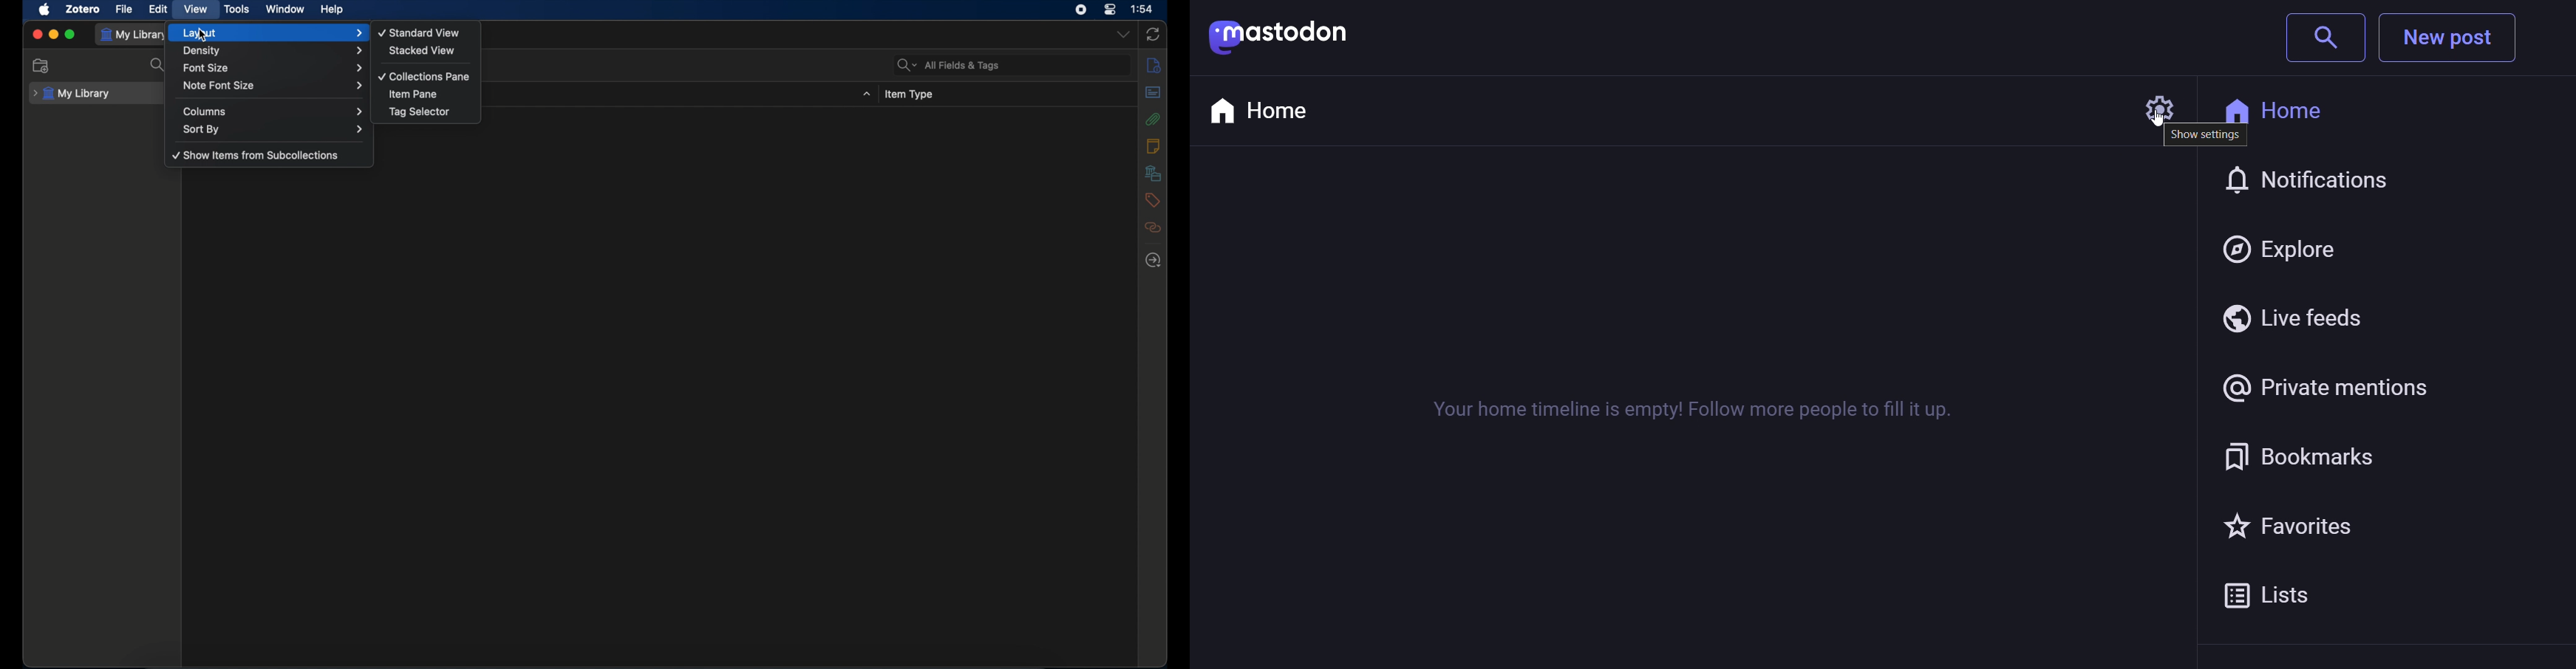 The image size is (2576, 672). I want to click on standard view, so click(420, 33).